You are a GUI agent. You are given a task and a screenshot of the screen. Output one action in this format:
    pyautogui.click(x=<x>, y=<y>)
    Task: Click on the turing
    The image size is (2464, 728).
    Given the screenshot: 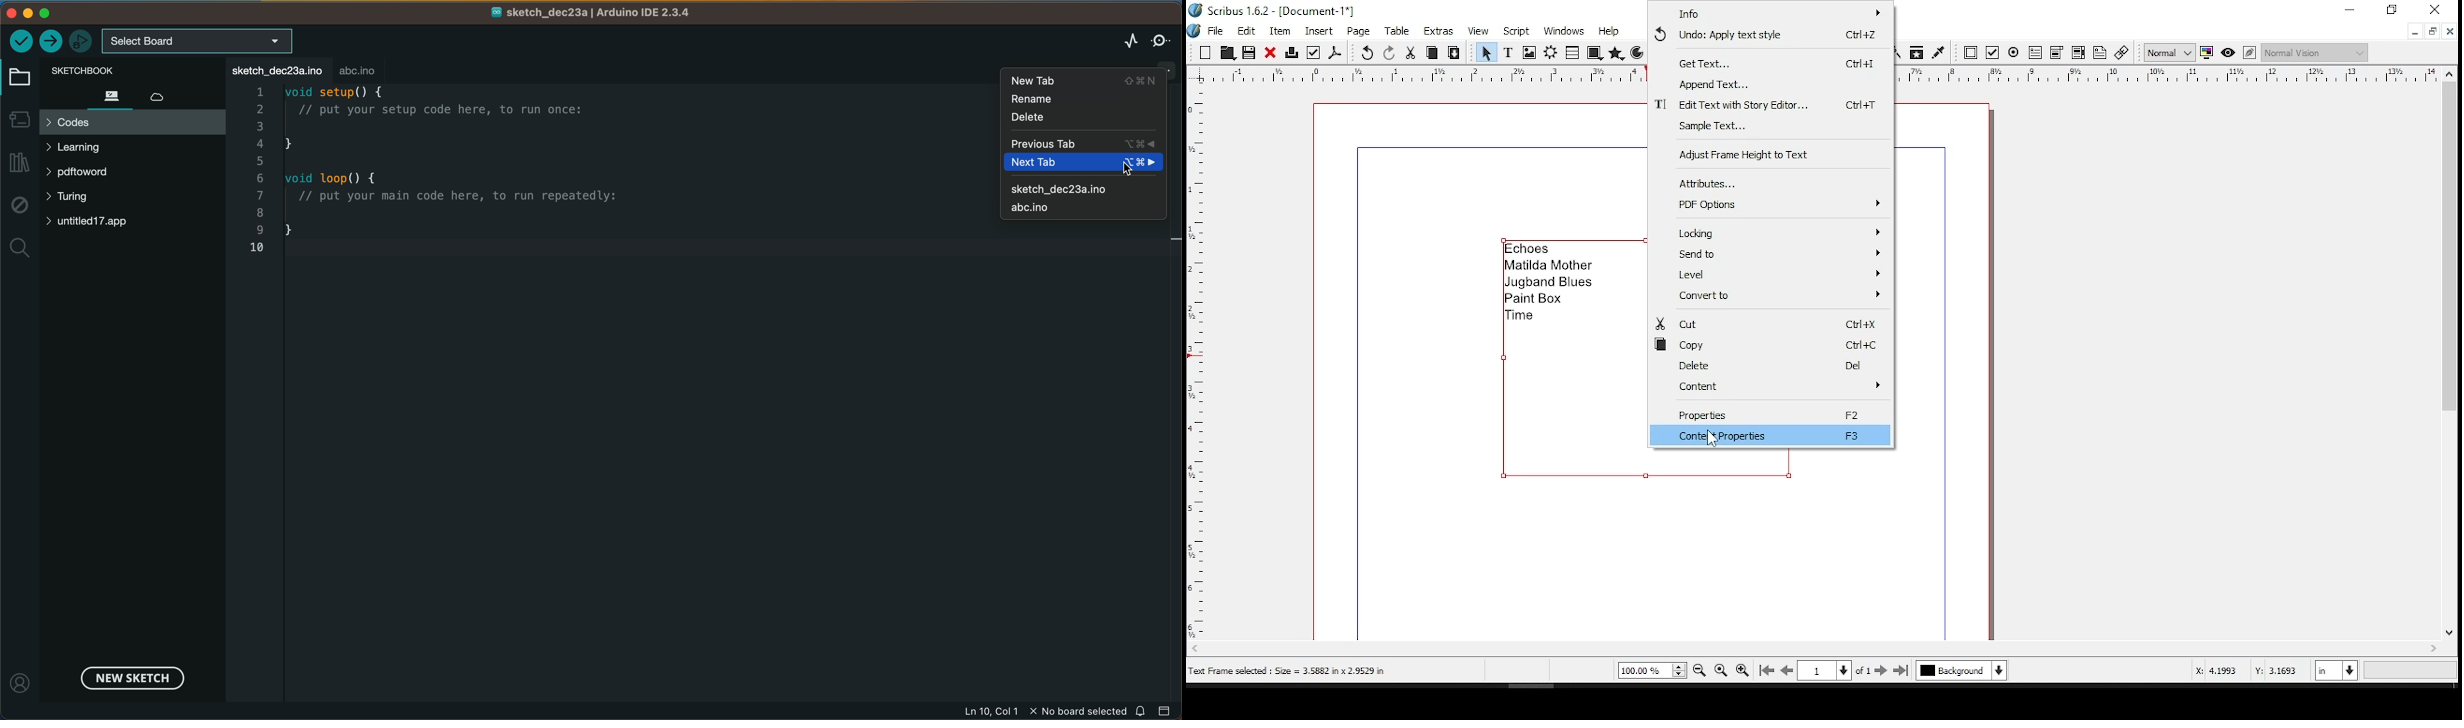 What is the action you would take?
    pyautogui.click(x=75, y=198)
    